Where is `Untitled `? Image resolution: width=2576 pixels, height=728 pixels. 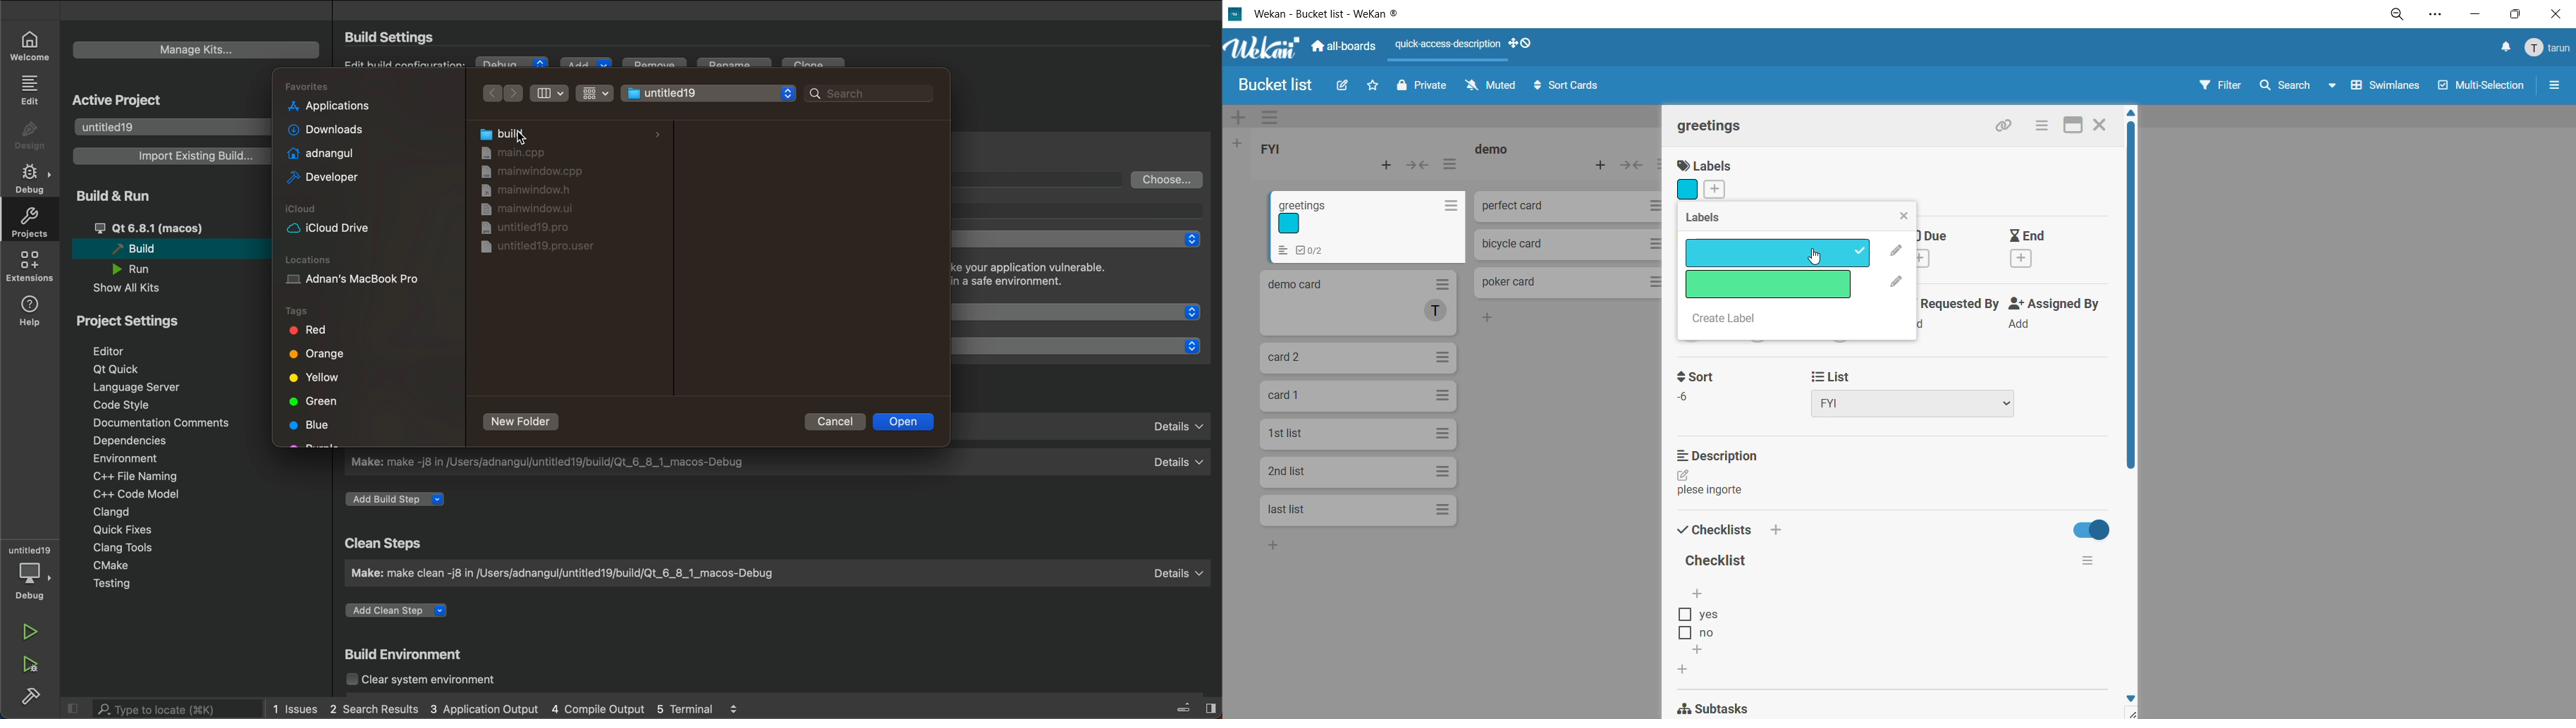 Untitled  is located at coordinates (708, 91).